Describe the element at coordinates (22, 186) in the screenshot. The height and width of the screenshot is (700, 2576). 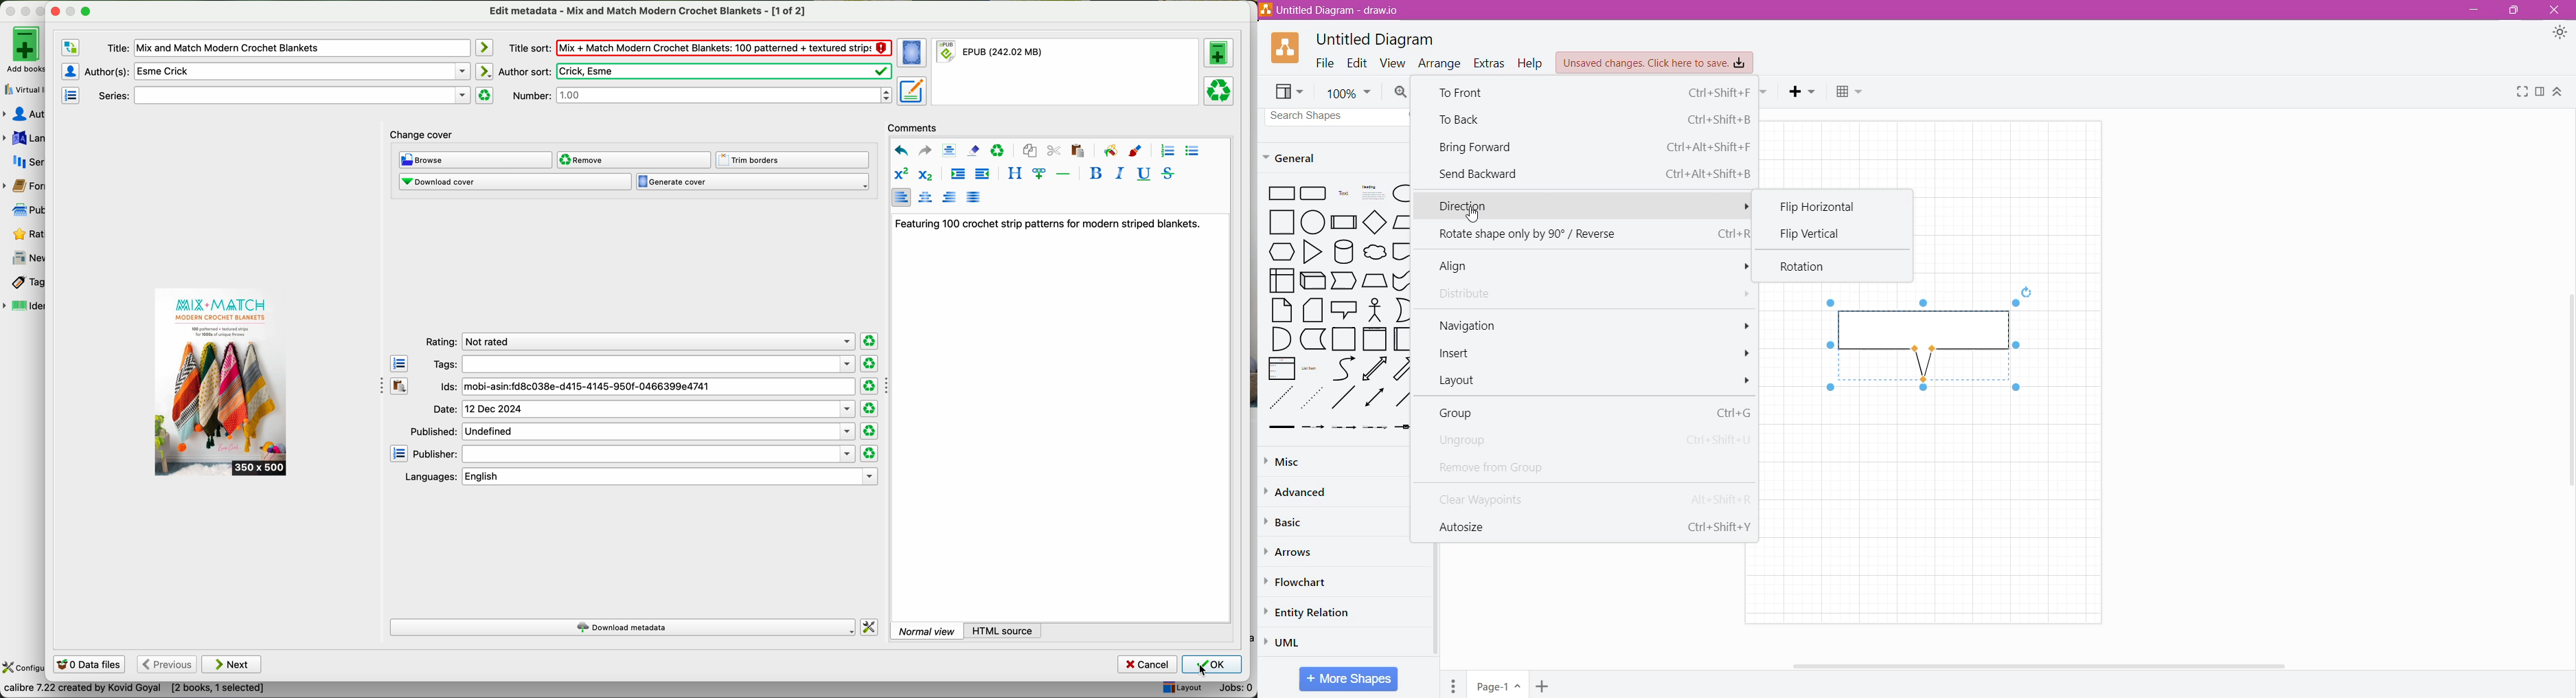
I see `formats` at that location.